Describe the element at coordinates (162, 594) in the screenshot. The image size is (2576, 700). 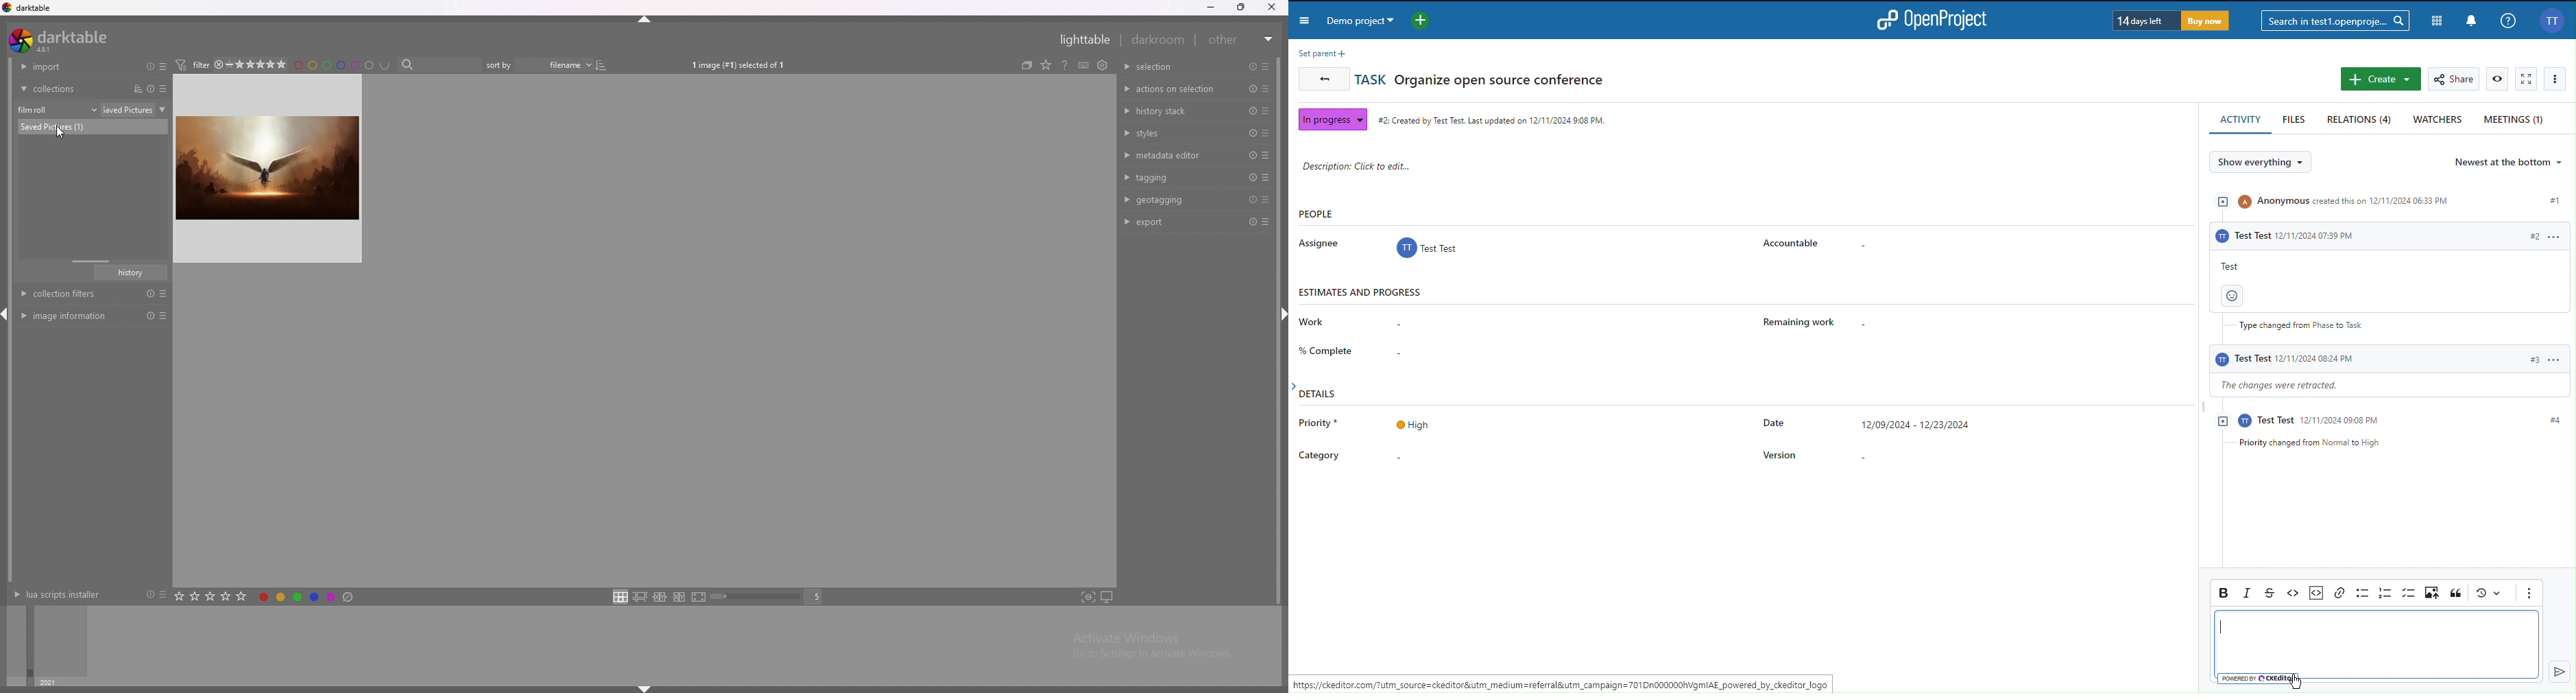
I see `presets` at that location.